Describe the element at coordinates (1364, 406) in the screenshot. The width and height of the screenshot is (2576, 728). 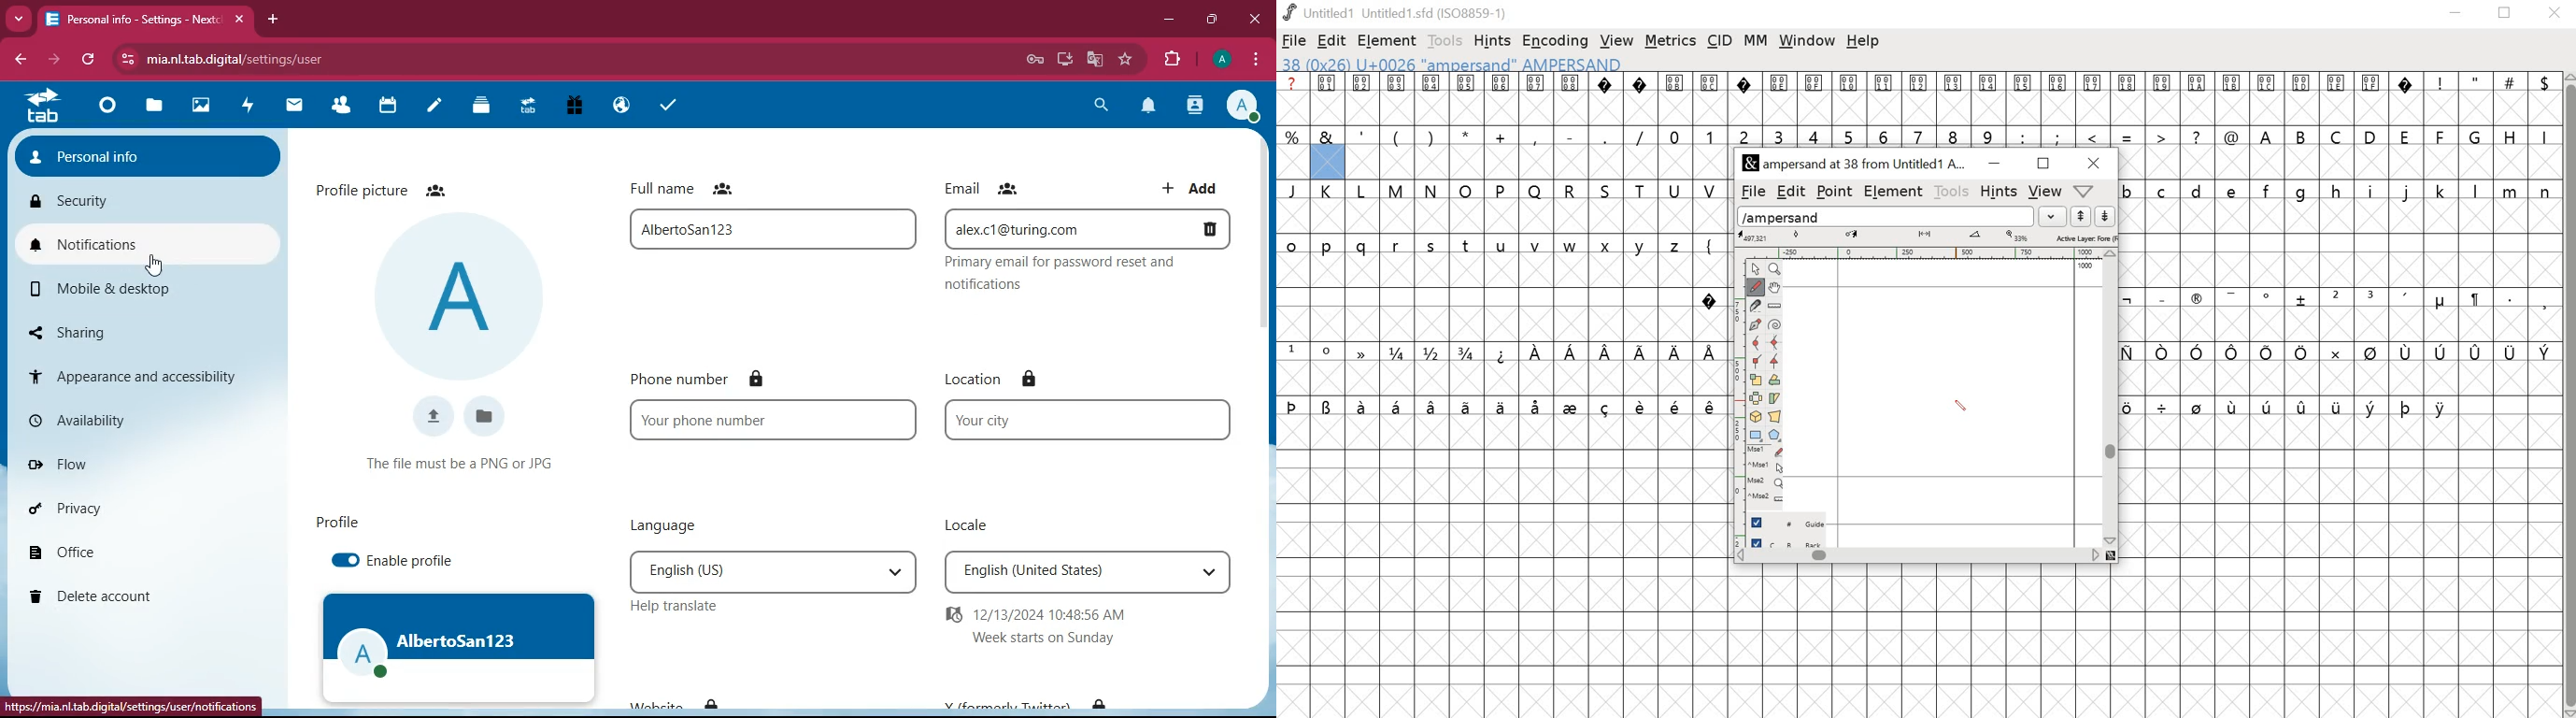
I see `symbol` at that location.